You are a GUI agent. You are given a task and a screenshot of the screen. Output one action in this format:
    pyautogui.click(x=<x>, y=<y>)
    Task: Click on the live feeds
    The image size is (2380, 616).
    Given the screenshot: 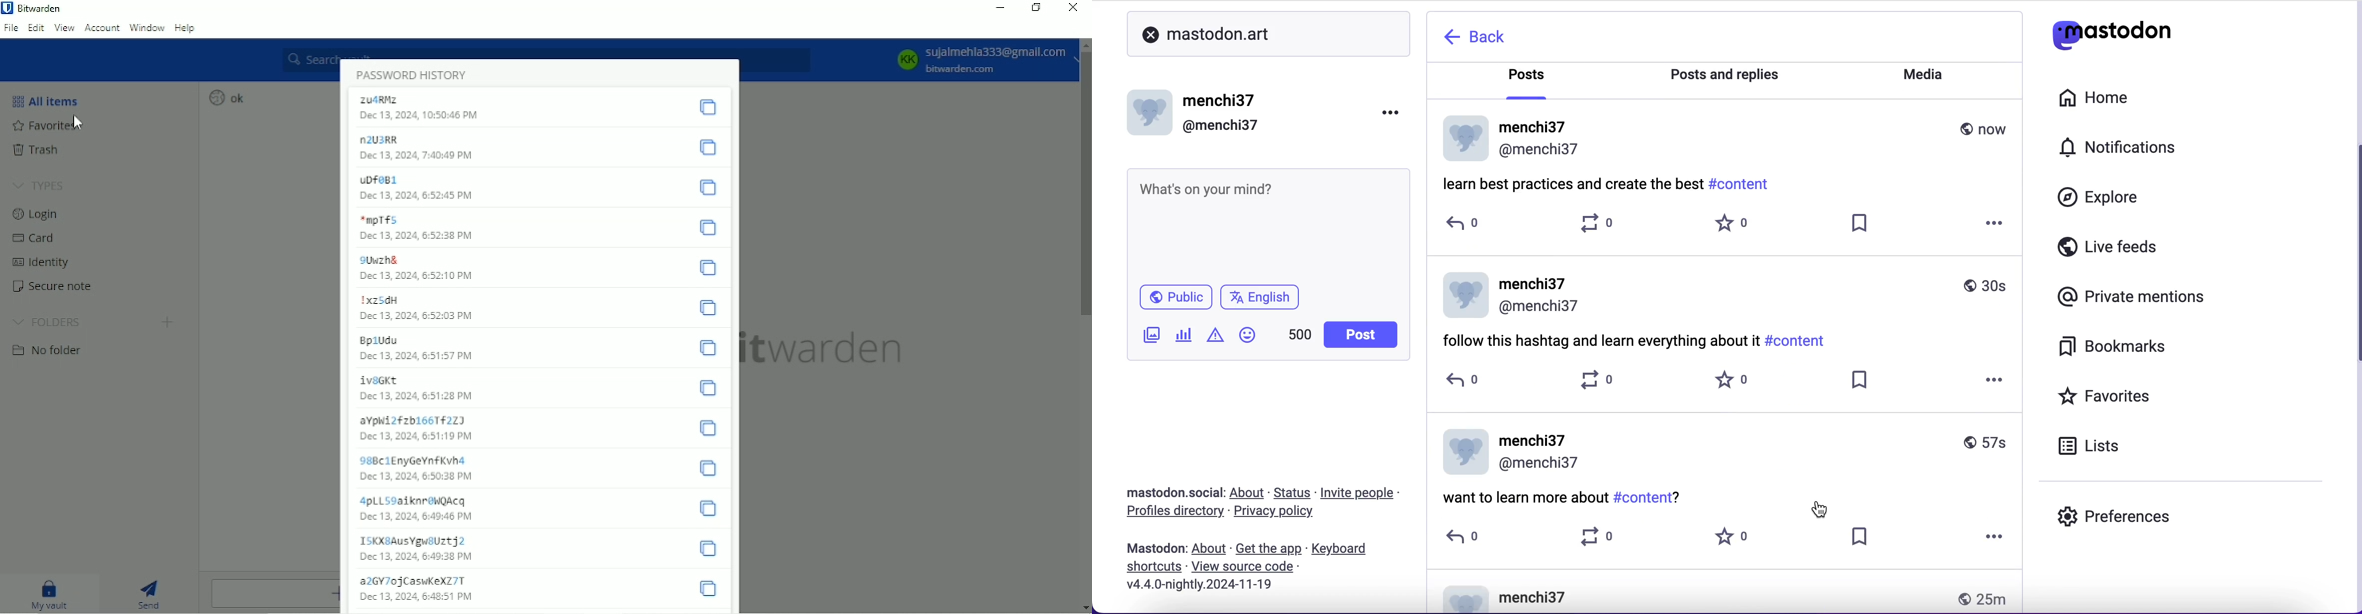 What is the action you would take?
    pyautogui.click(x=2143, y=247)
    